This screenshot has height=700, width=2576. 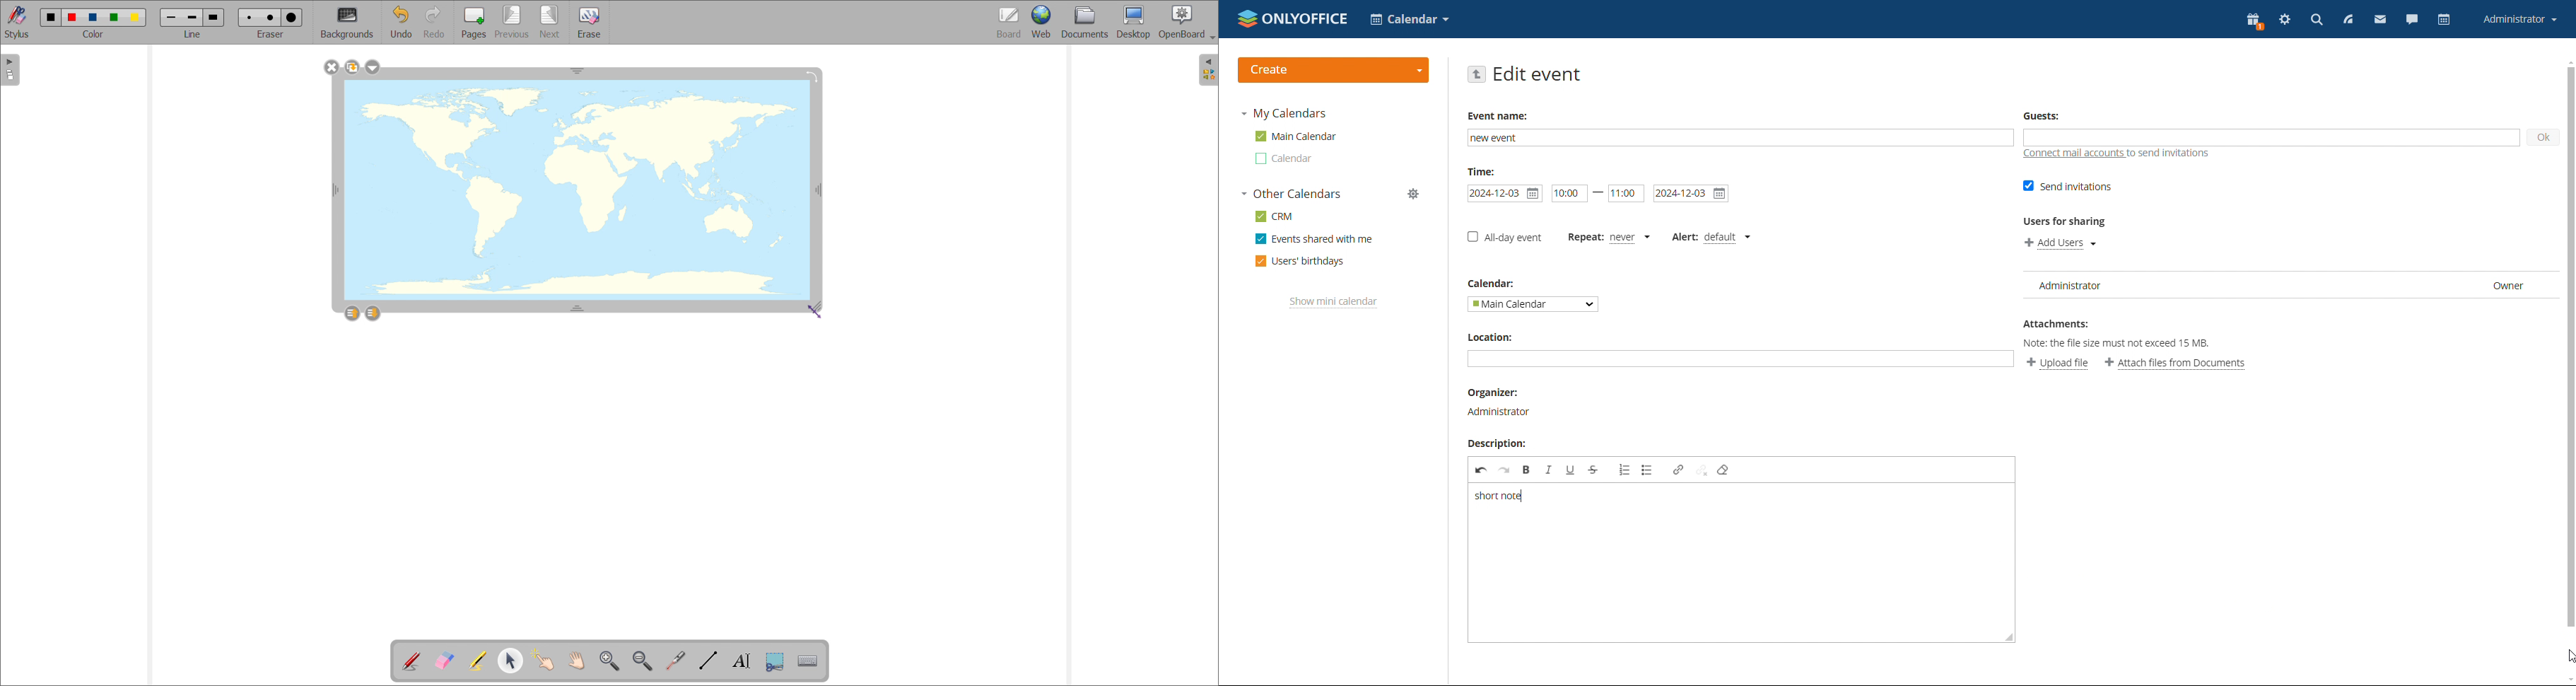 I want to click on green, so click(x=114, y=18).